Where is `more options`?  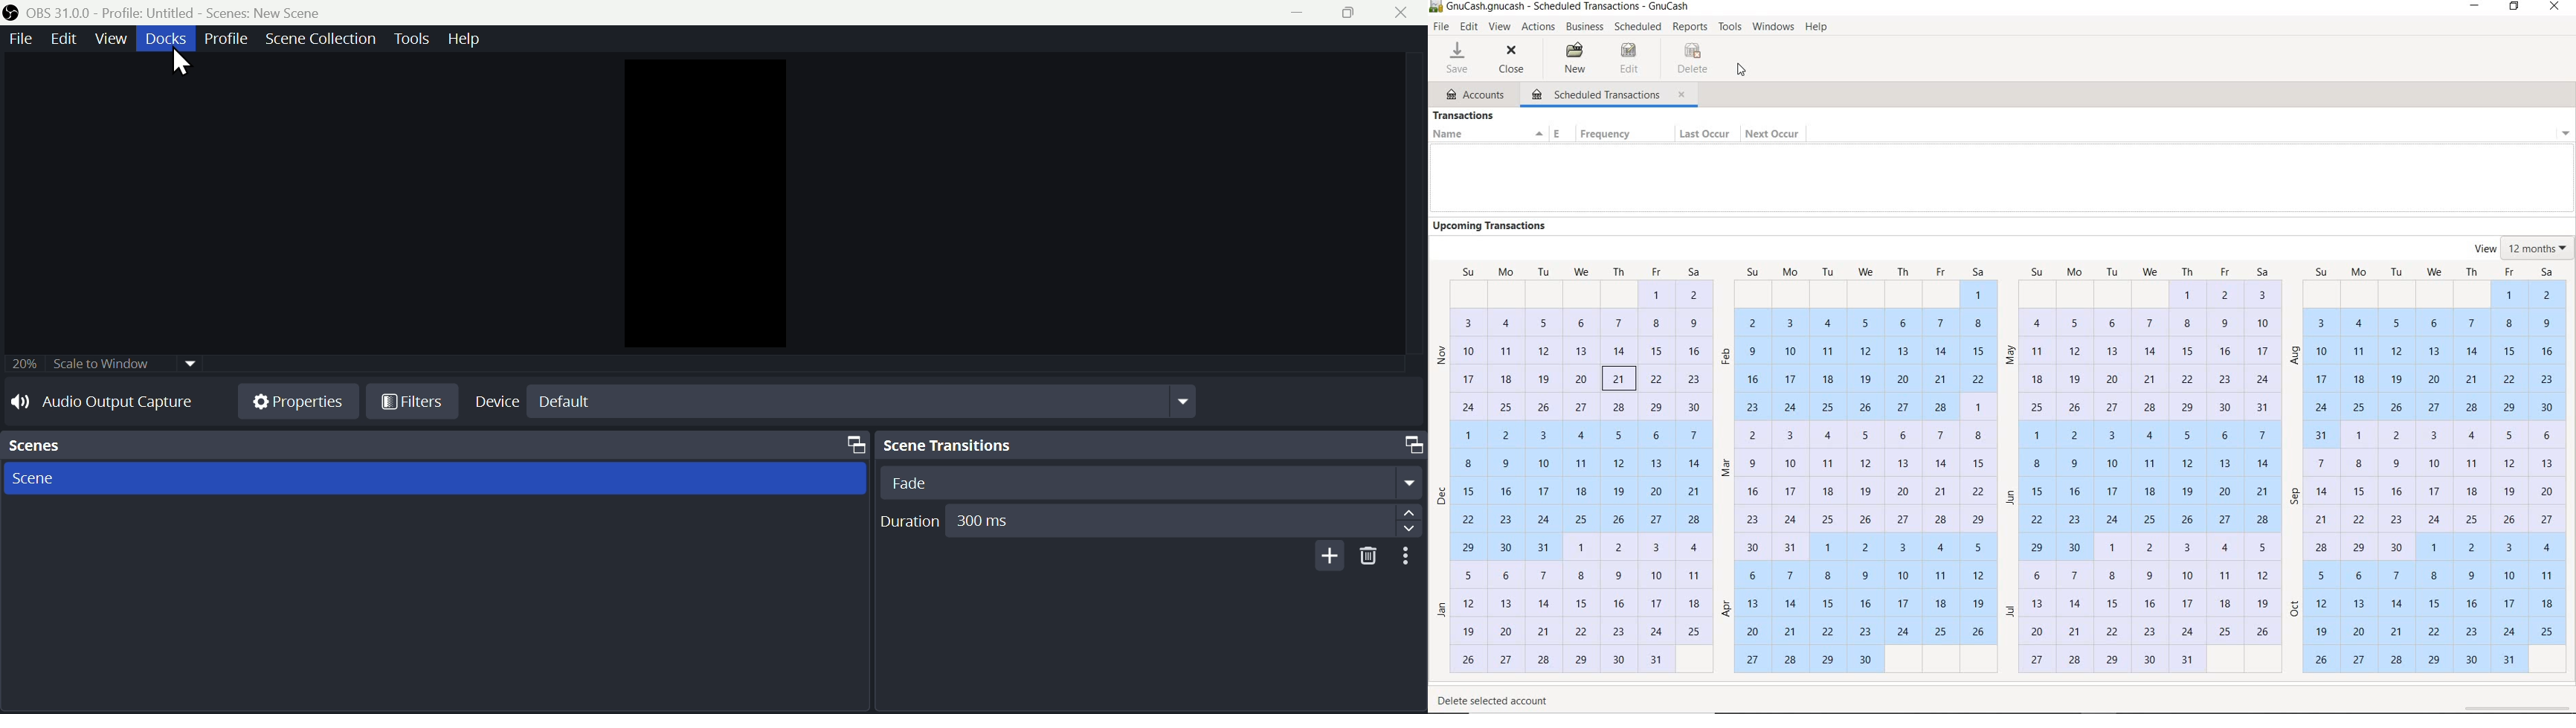 more options is located at coordinates (1405, 557).